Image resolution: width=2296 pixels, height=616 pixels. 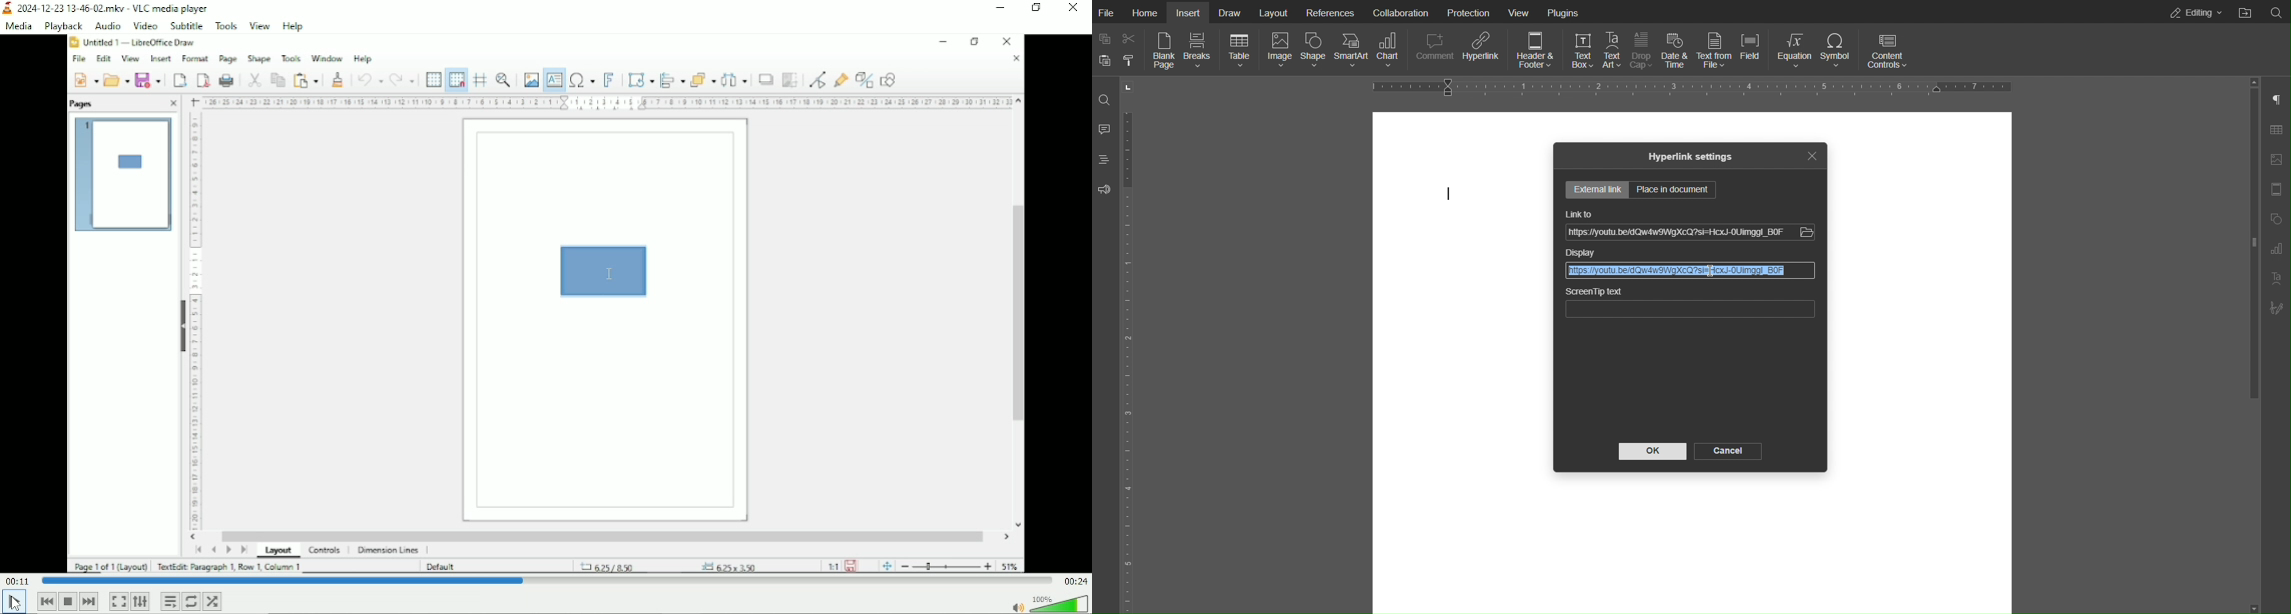 I want to click on Close, so click(x=1814, y=156).